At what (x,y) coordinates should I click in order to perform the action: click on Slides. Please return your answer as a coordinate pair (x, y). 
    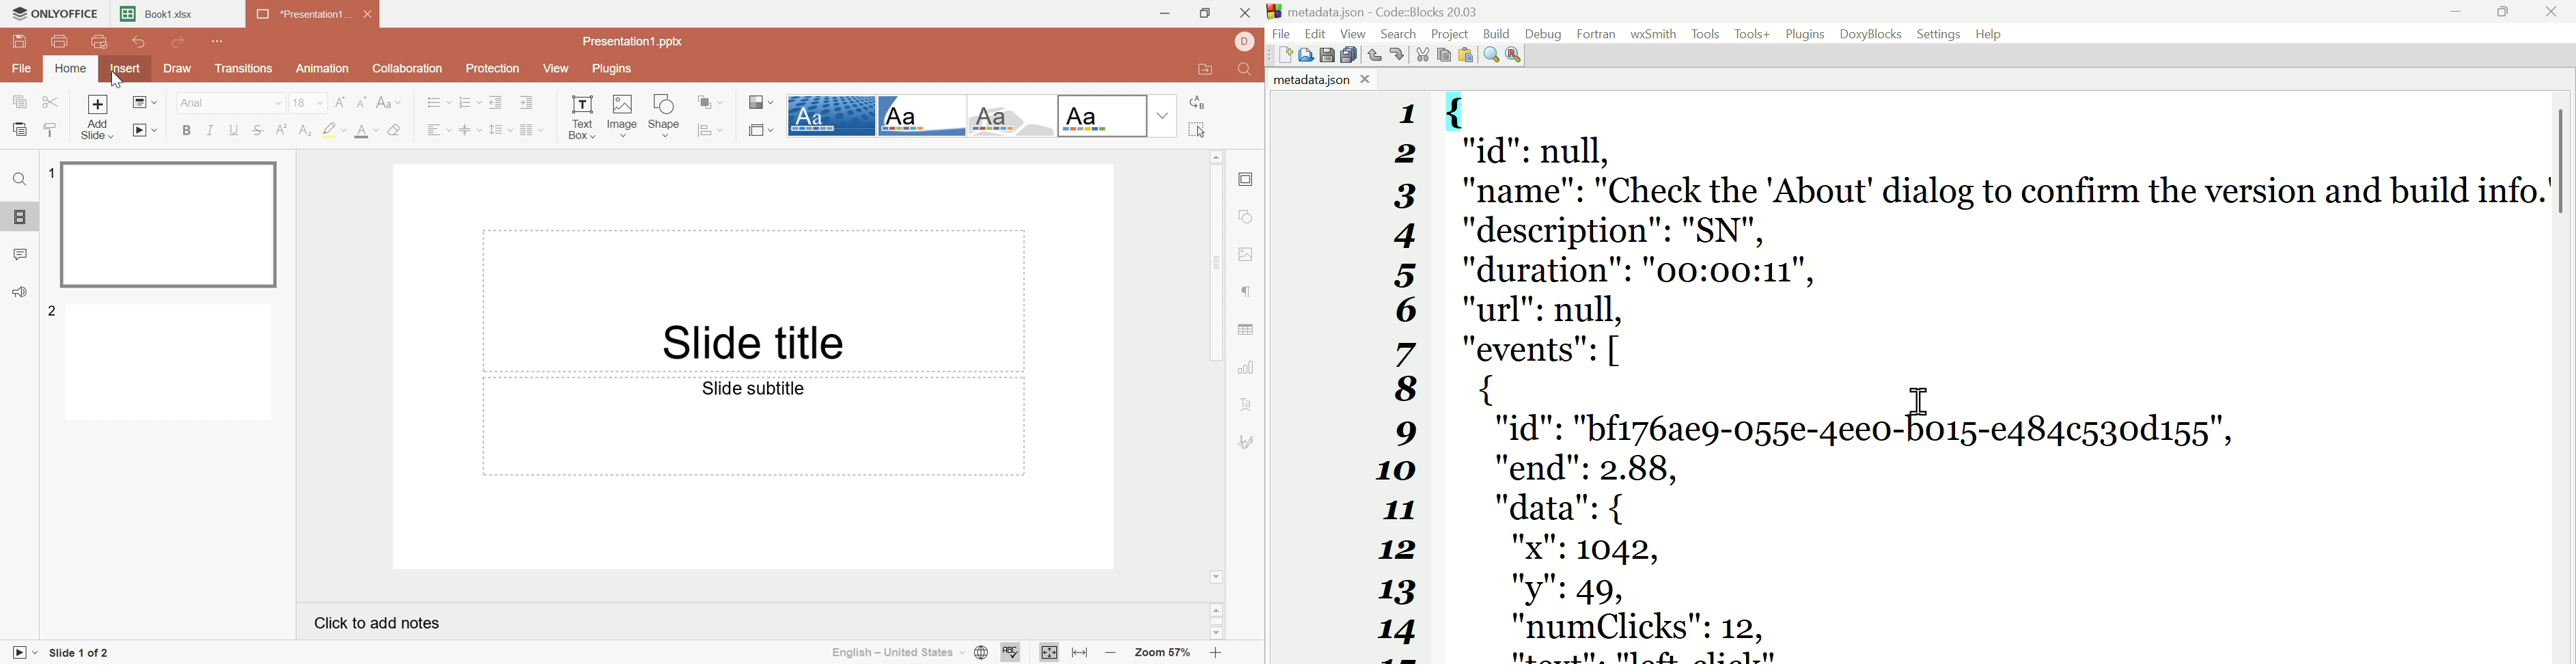
    Looking at the image, I should click on (22, 217).